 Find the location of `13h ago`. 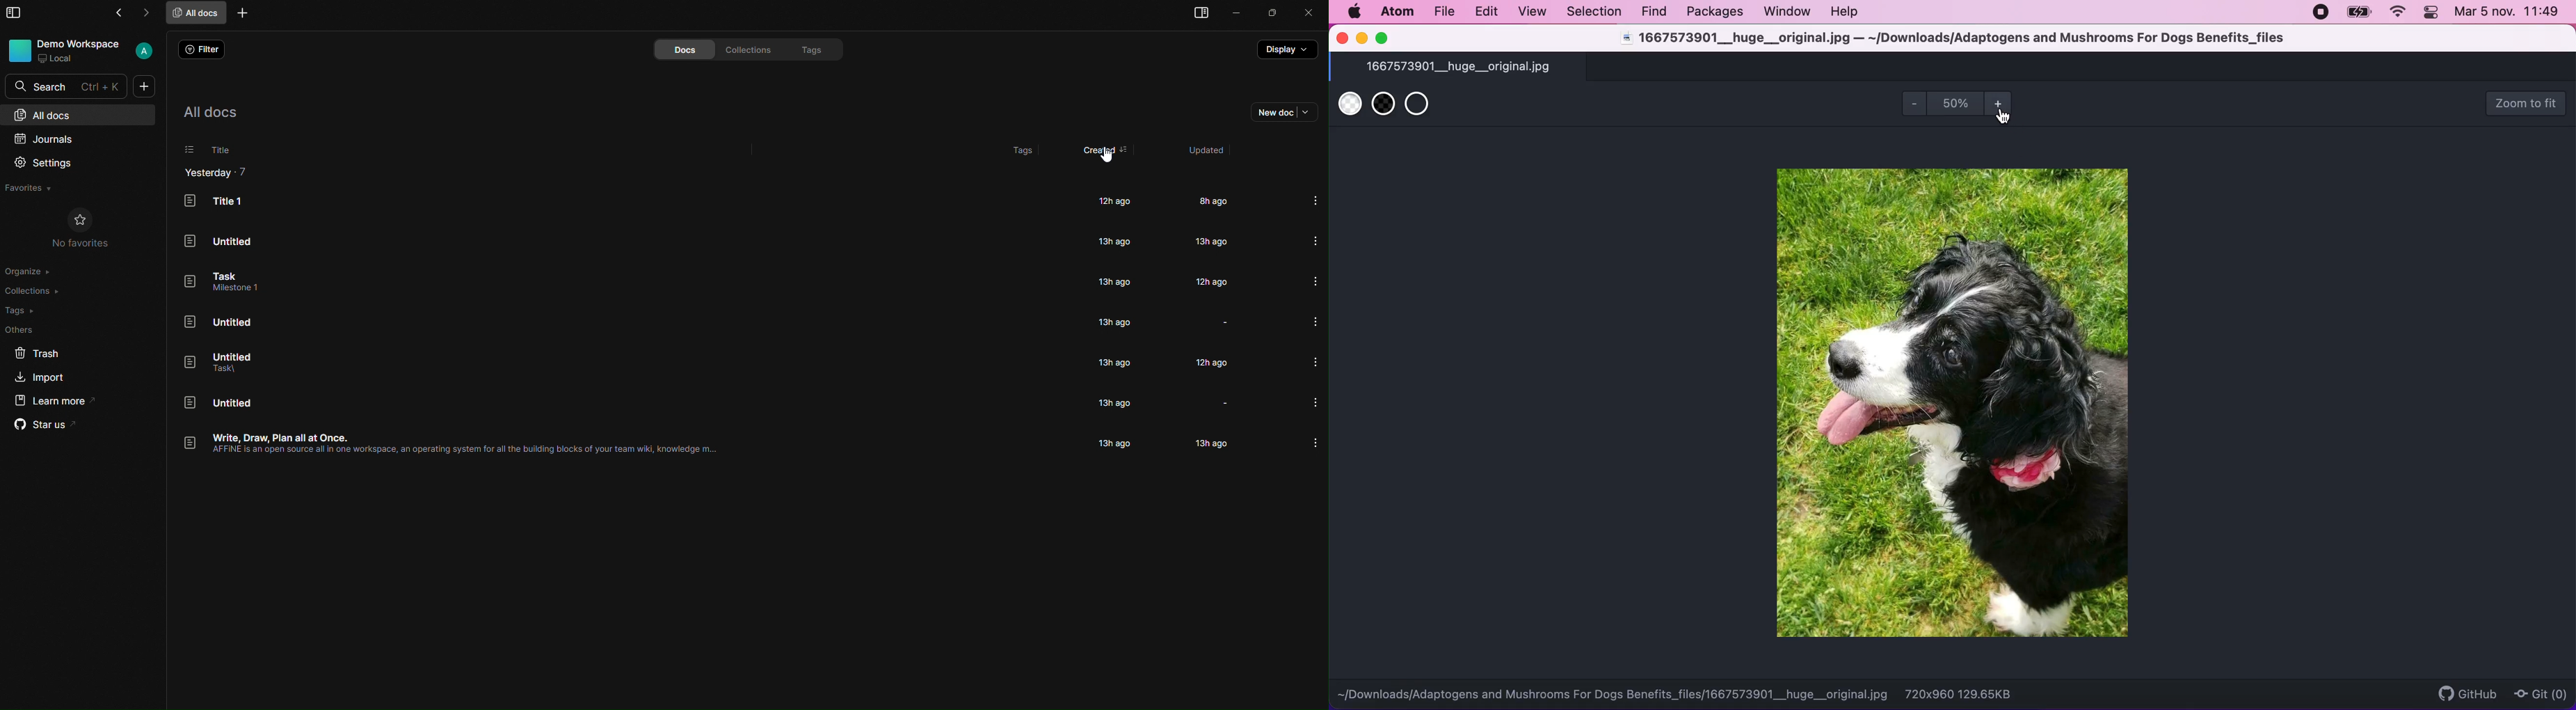

13h ago is located at coordinates (1115, 439).